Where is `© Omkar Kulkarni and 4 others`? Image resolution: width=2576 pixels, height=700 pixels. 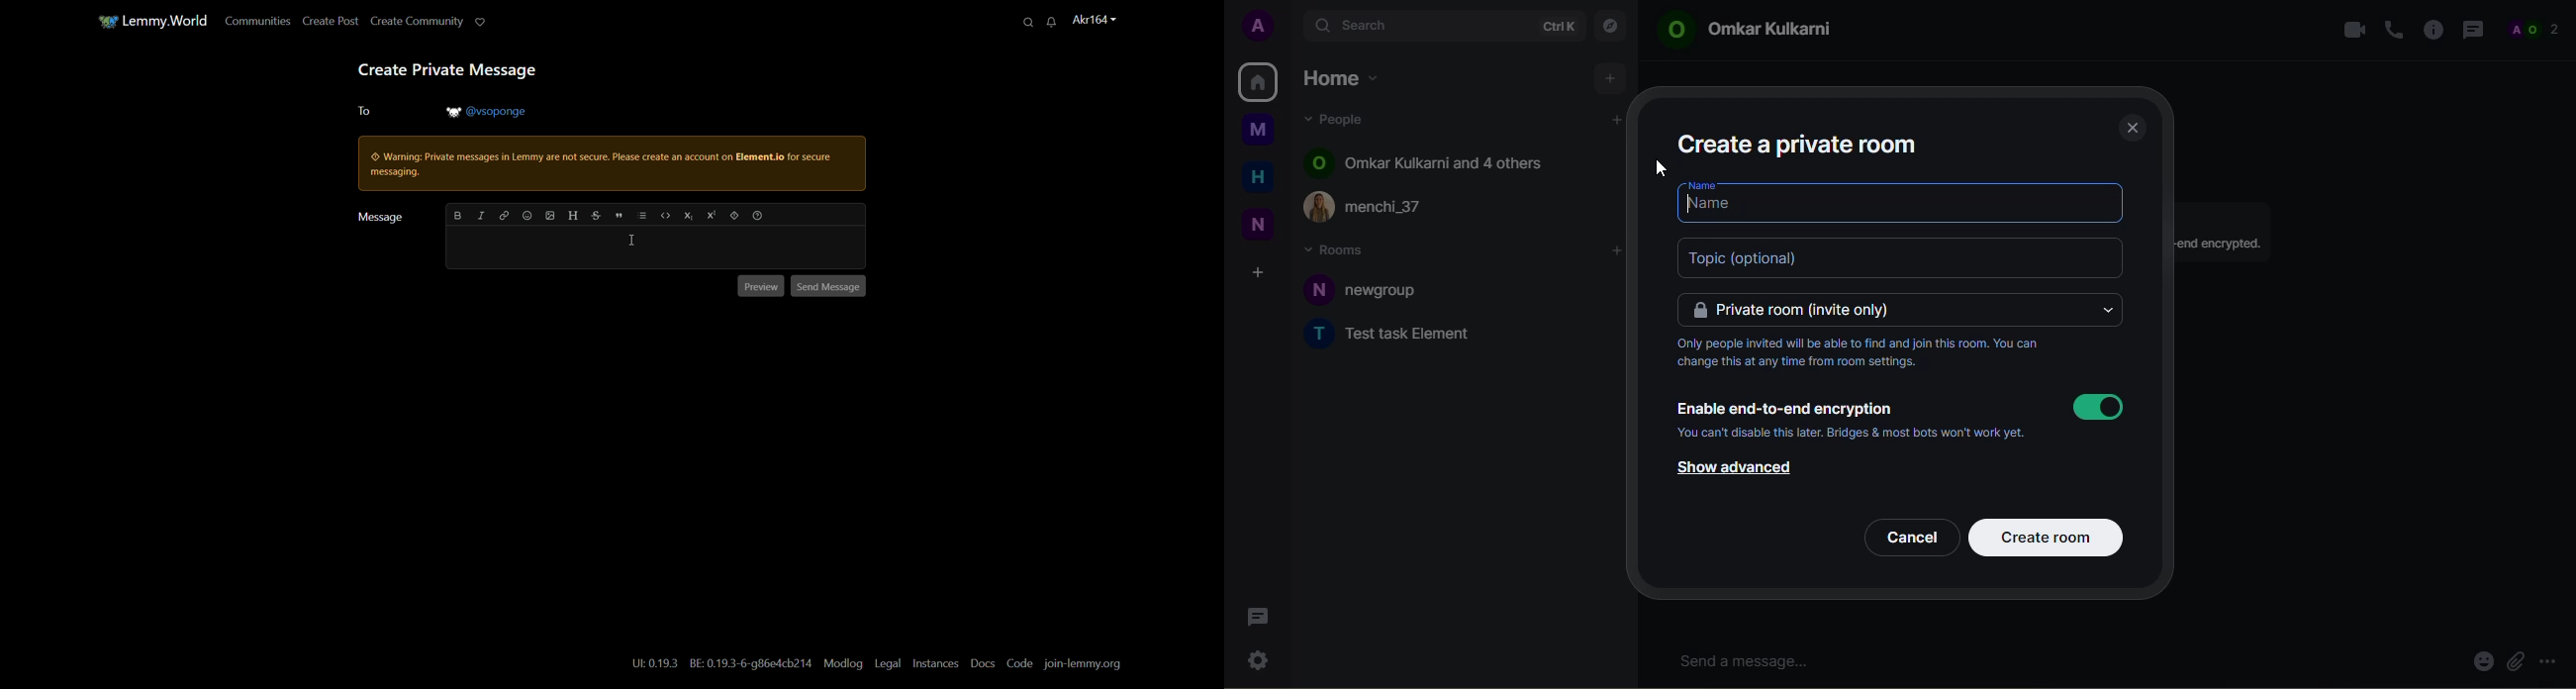 © Omkar Kulkarni and 4 others is located at coordinates (1434, 164).